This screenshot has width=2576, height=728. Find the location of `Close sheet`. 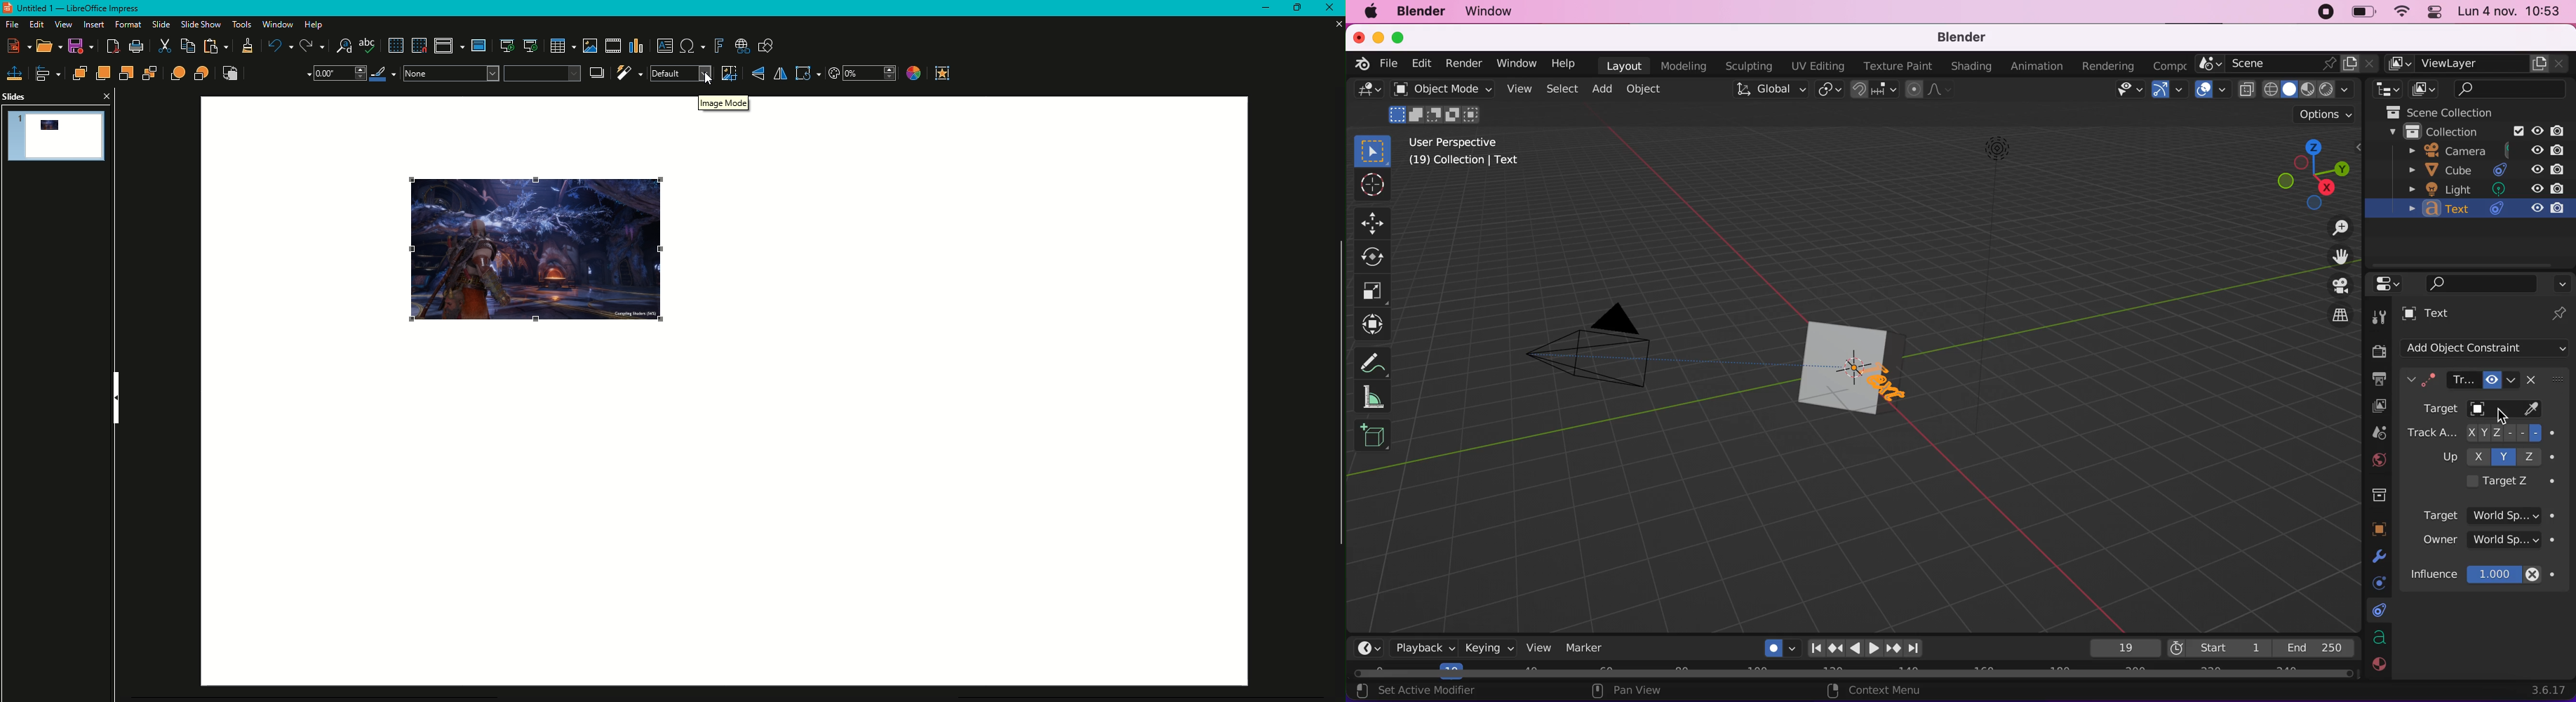

Close sheet is located at coordinates (1333, 24).